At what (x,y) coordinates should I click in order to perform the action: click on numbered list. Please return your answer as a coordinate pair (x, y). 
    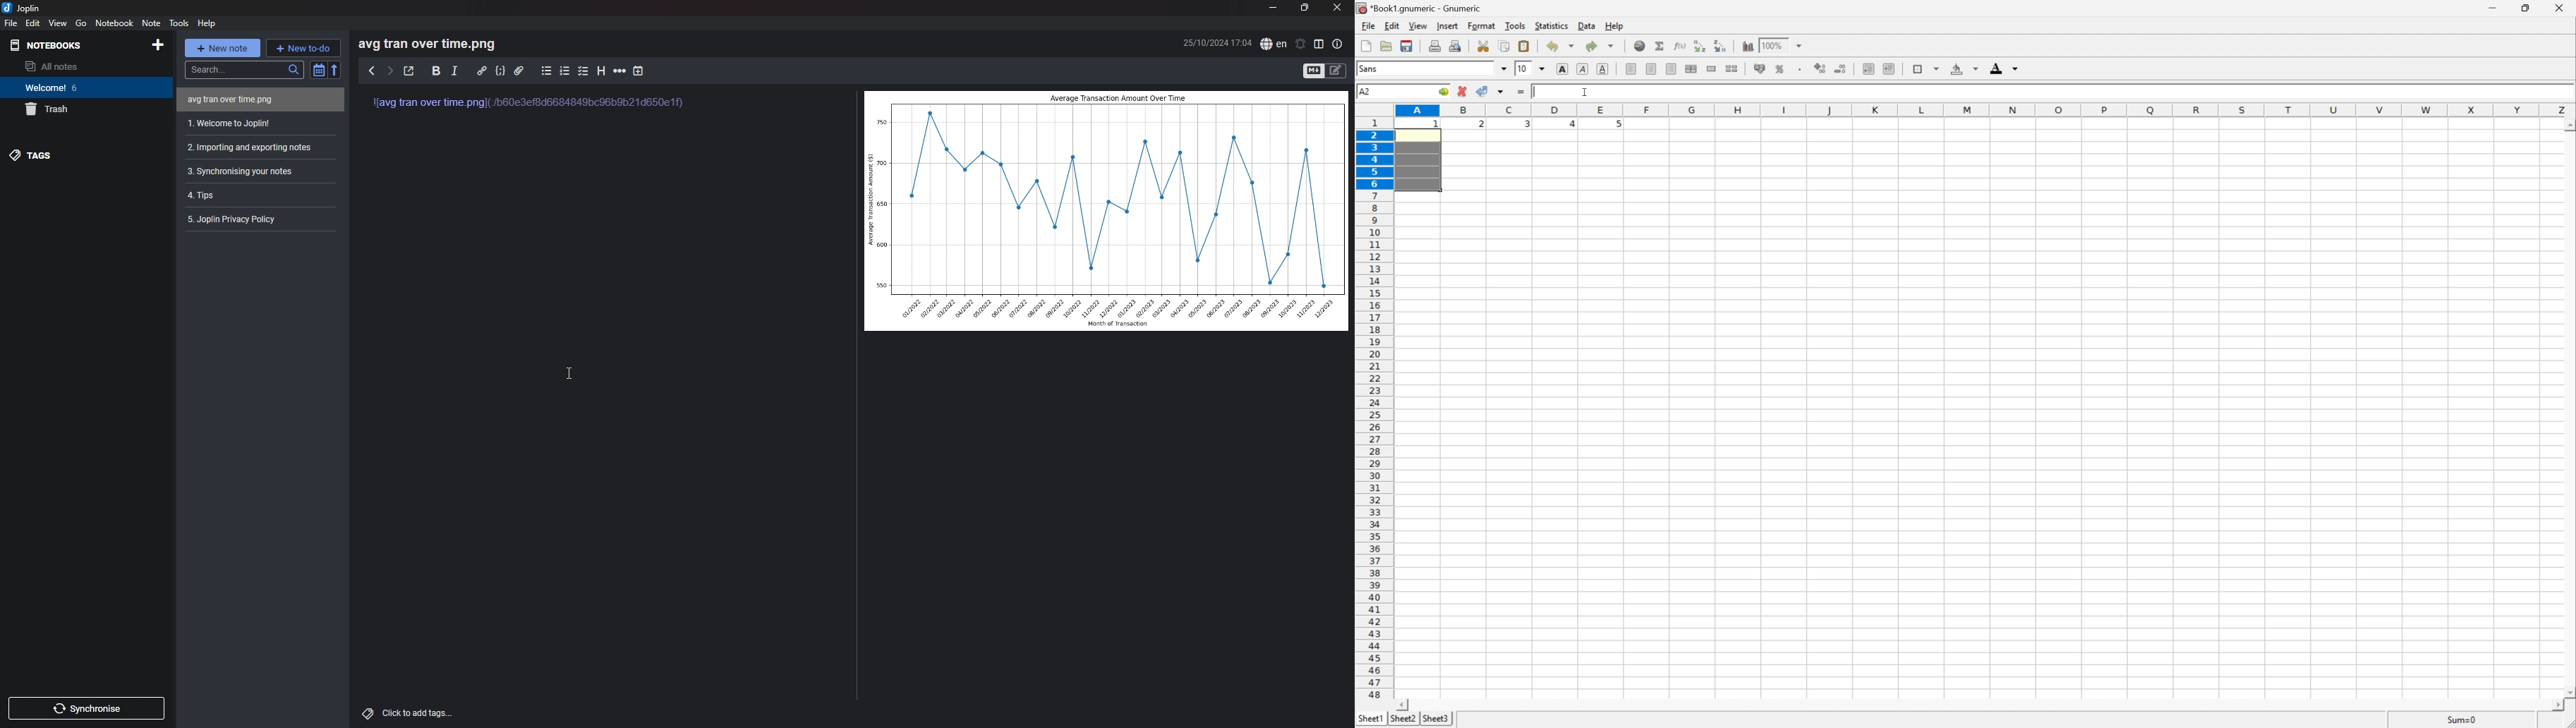
    Looking at the image, I should click on (566, 71).